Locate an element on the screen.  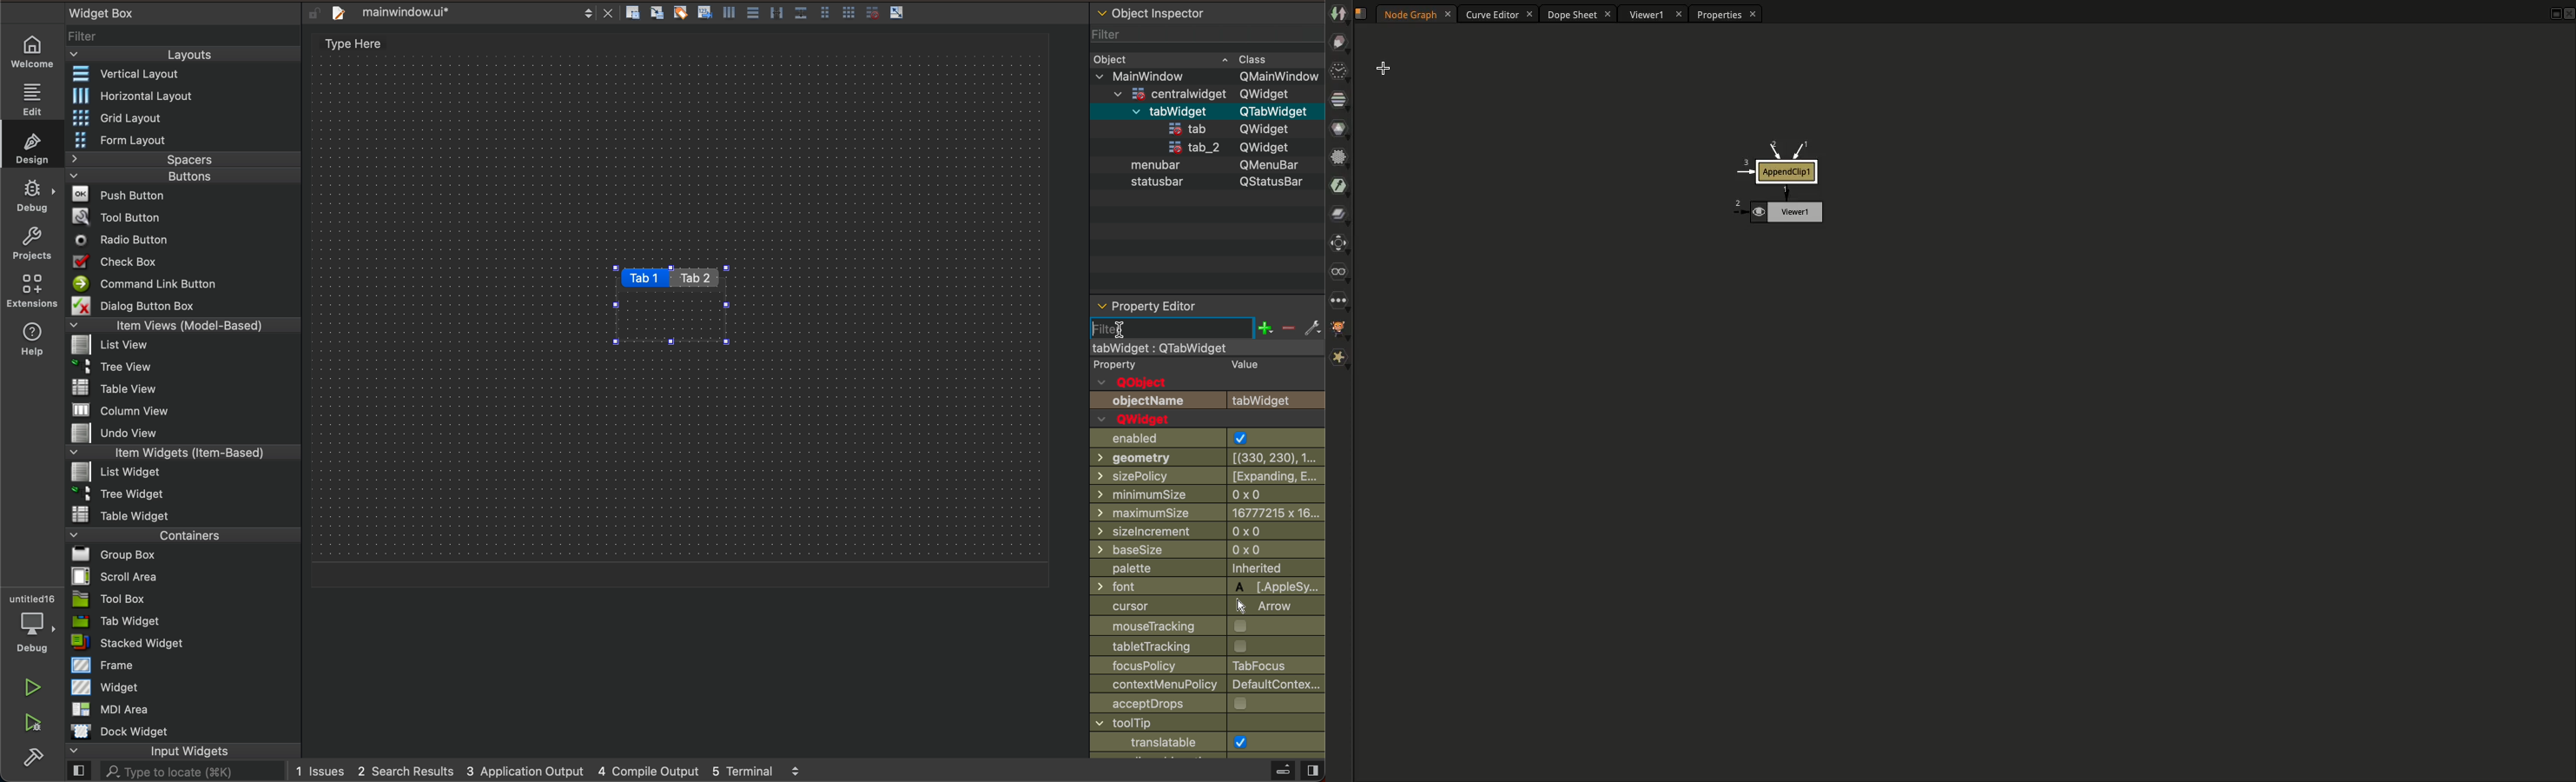
file tab is located at coordinates (467, 13).